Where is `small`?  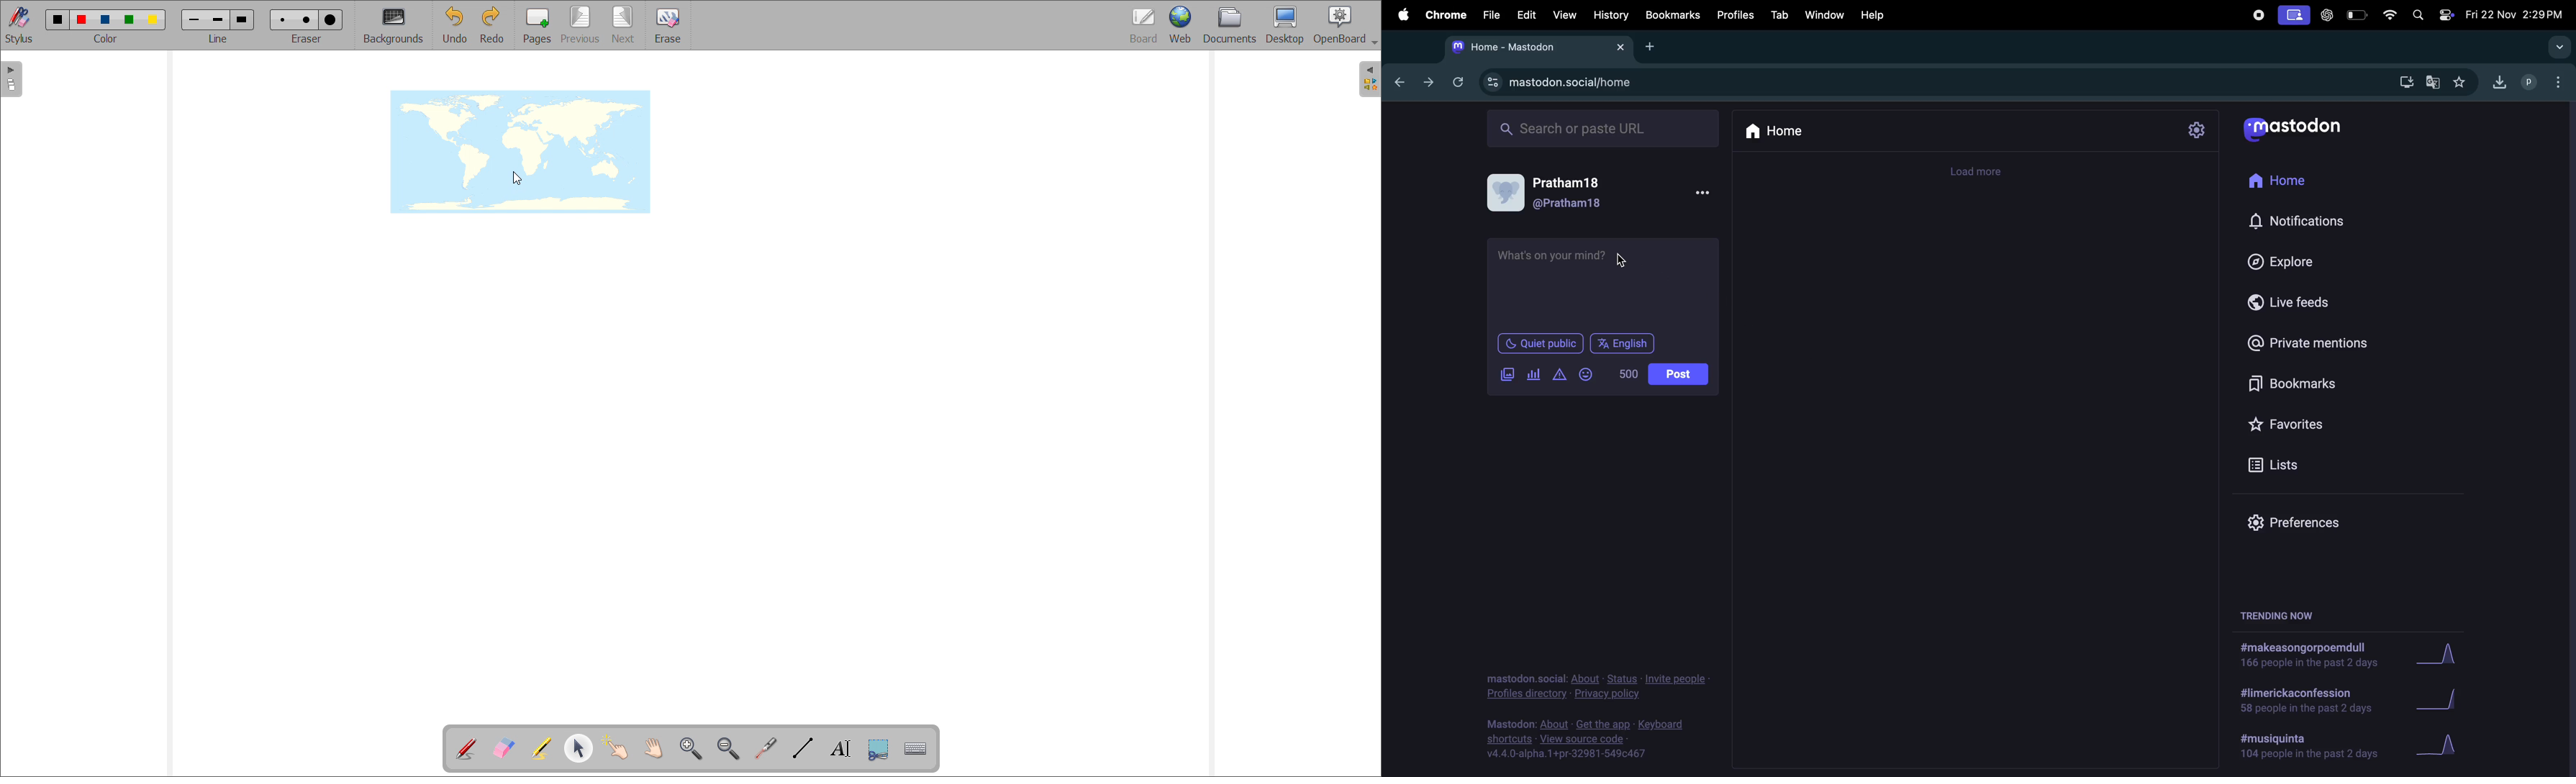 small is located at coordinates (193, 21).